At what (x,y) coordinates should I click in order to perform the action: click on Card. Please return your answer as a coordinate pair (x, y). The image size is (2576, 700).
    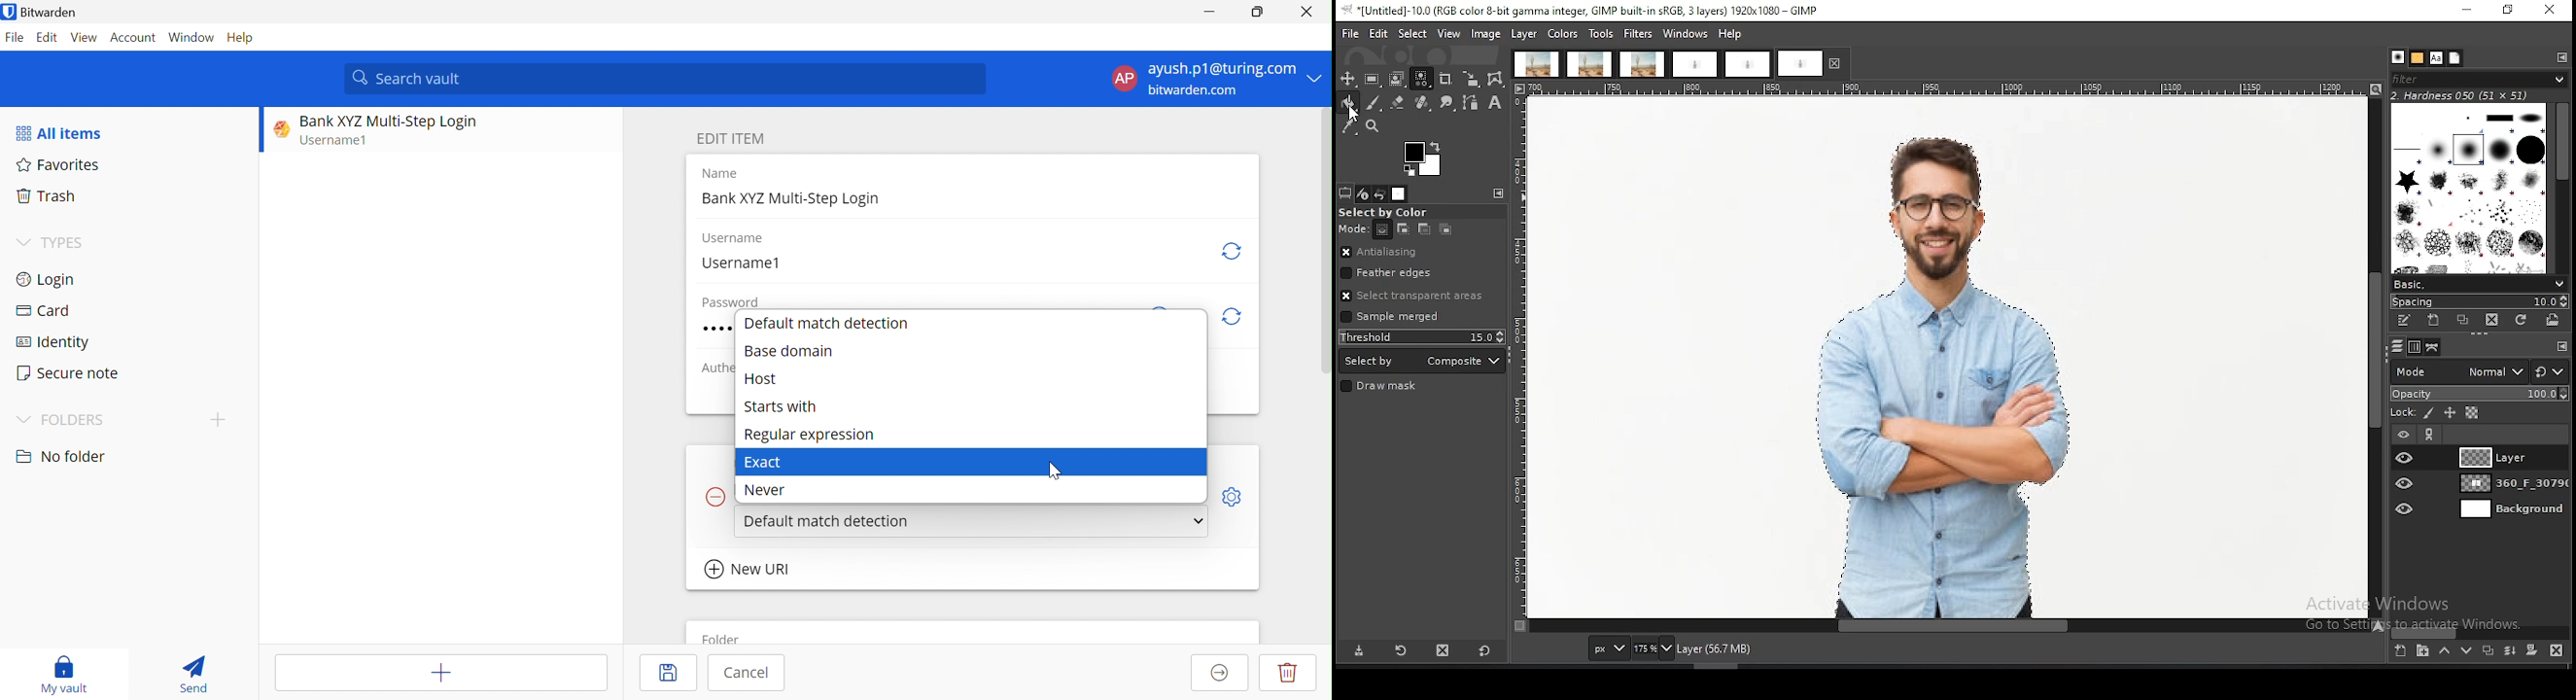
    Looking at the image, I should click on (42, 310).